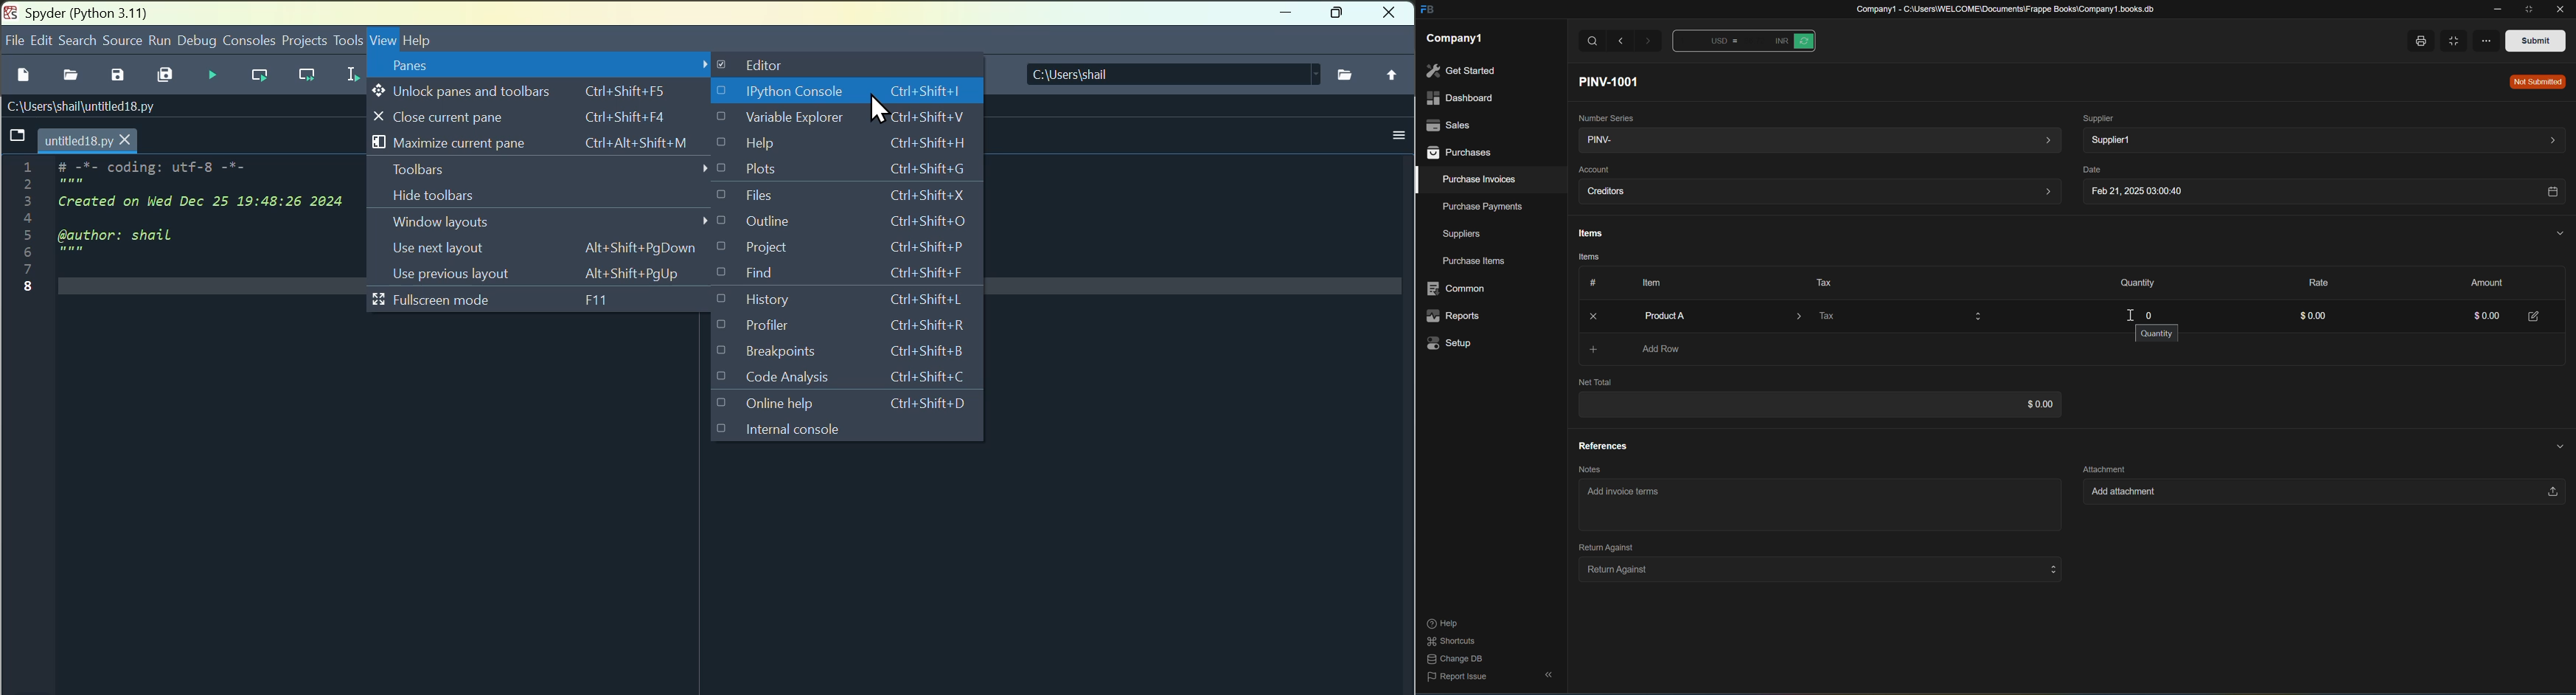 The height and width of the screenshot is (700, 2576). What do you see at coordinates (2104, 467) in the screenshot?
I see `Attachment` at bounding box center [2104, 467].